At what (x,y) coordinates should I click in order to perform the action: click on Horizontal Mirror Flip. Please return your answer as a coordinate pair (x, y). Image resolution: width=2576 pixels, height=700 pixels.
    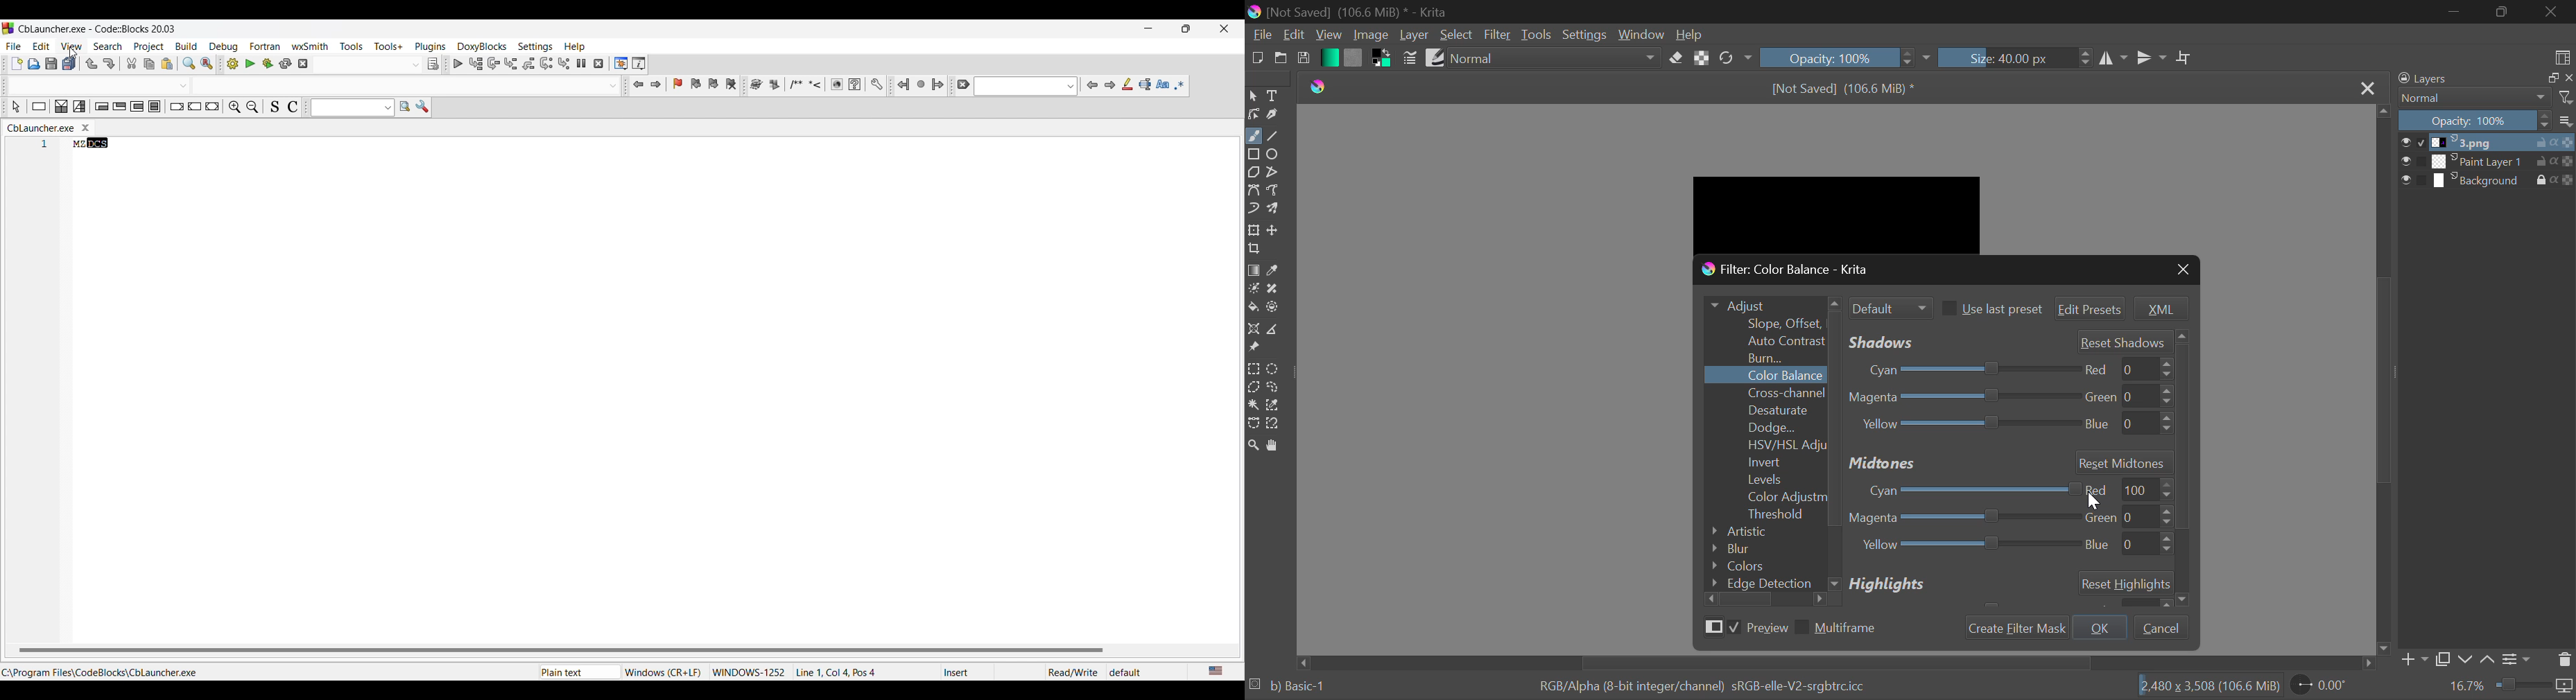
    Looking at the image, I should click on (2152, 58).